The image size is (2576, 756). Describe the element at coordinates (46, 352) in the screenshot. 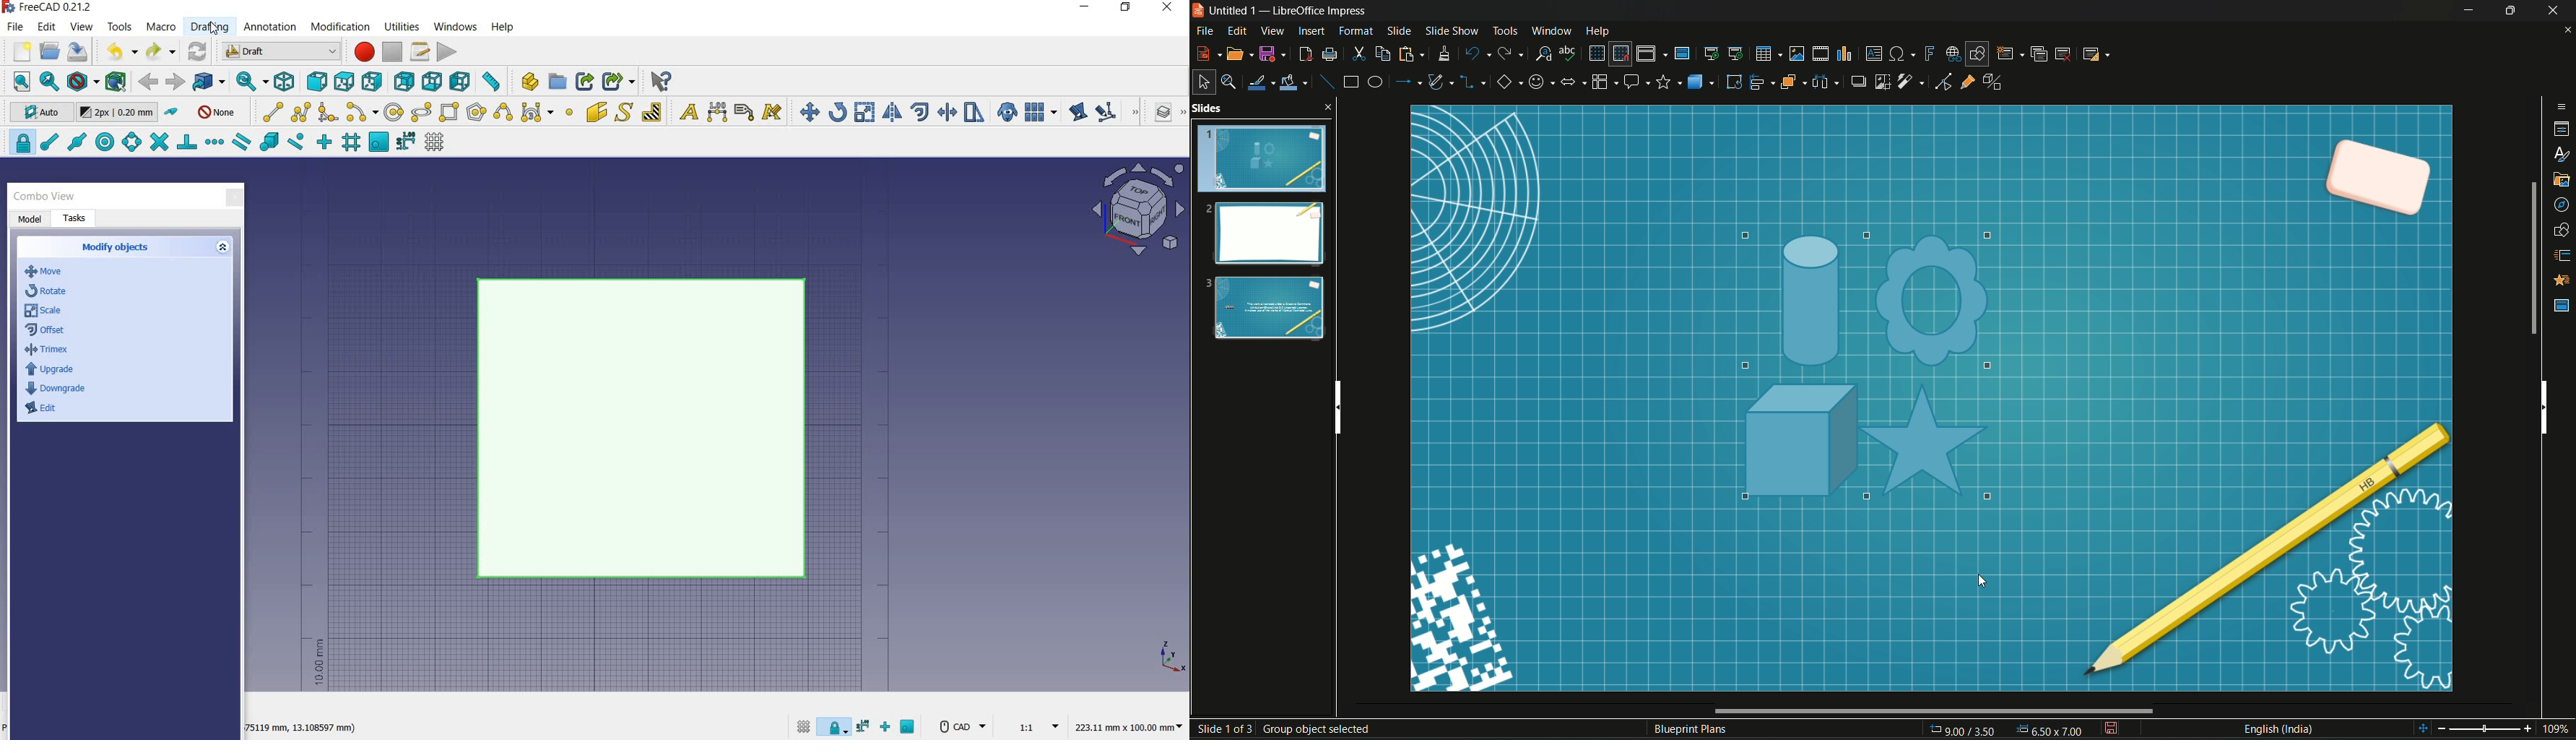

I see `trimex` at that location.